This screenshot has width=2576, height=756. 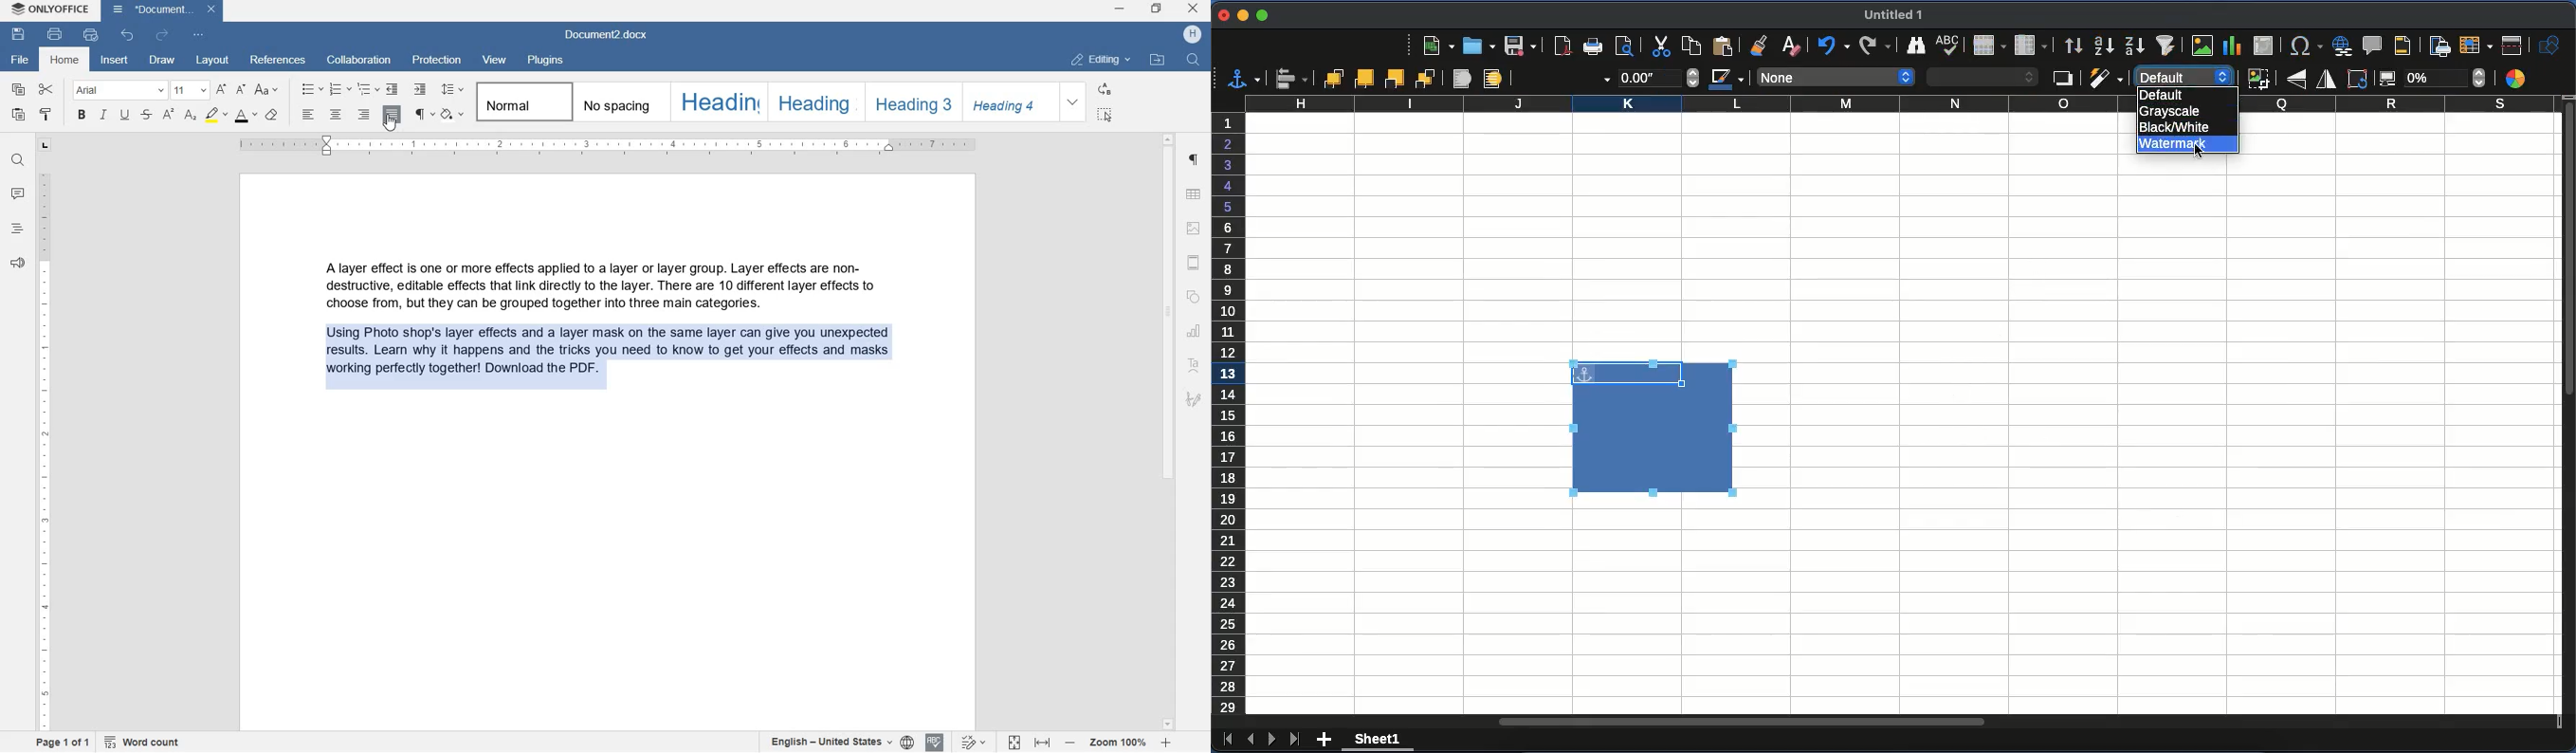 I want to click on add, so click(x=1326, y=737).